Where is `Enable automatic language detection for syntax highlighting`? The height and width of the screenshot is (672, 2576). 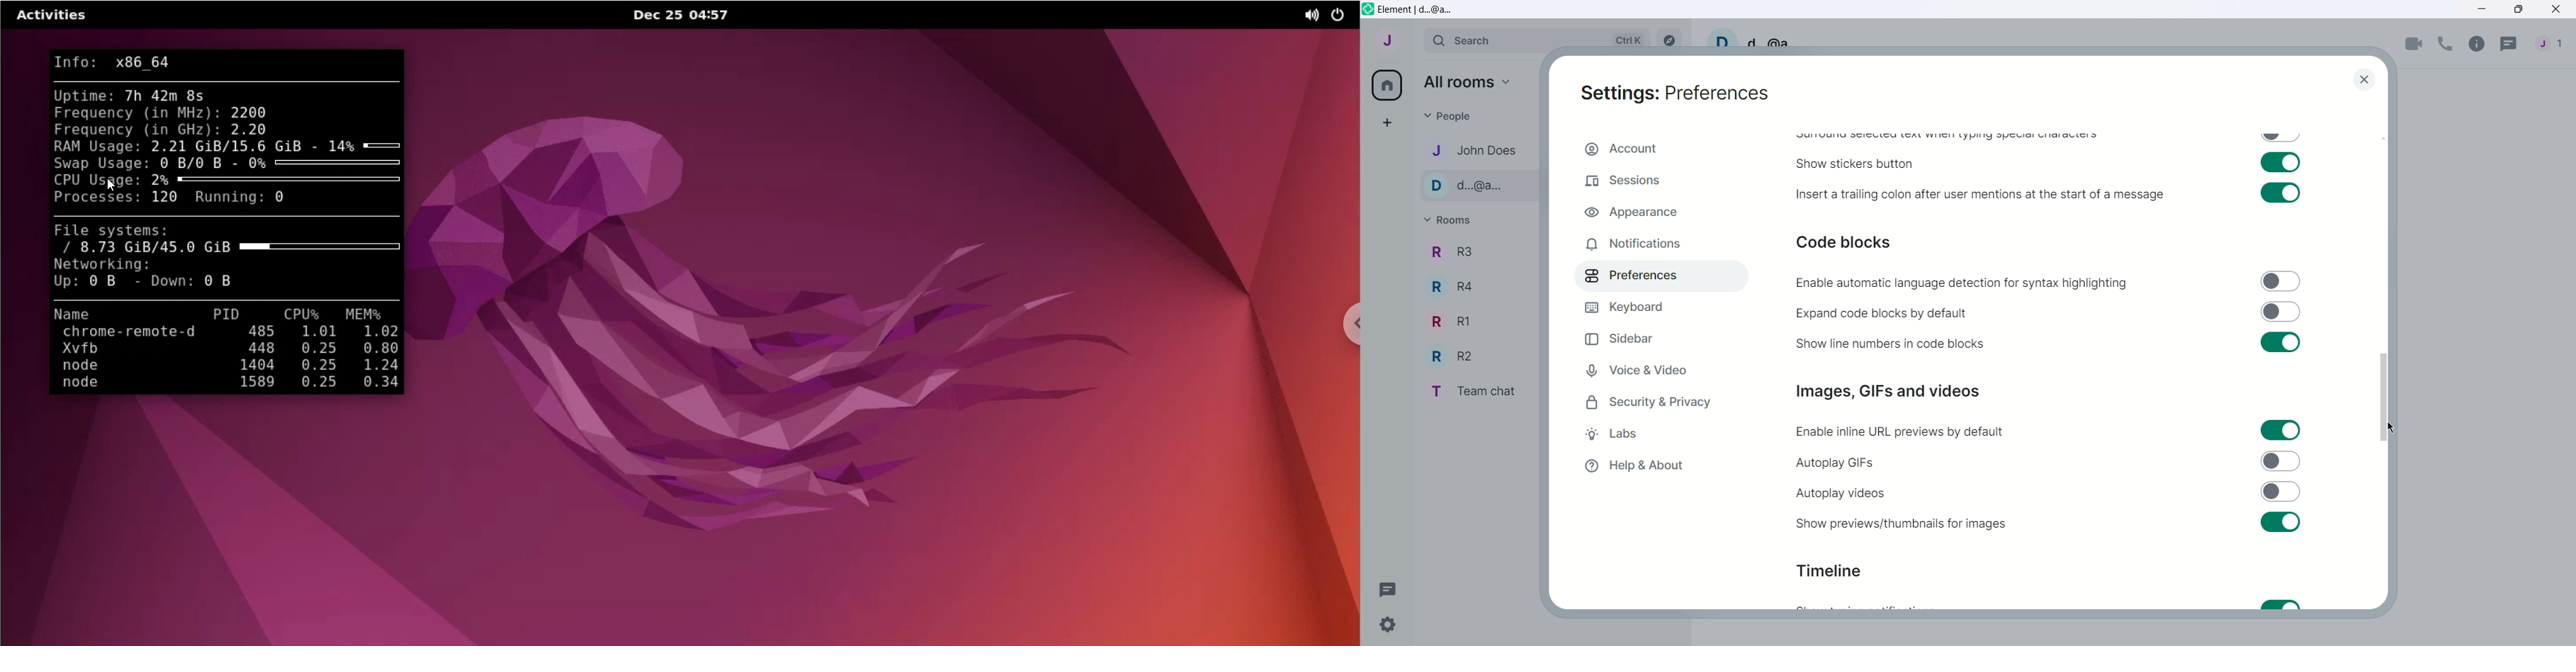 Enable automatic language detection for syntax highlighting is located at coordinates (1962, 282).